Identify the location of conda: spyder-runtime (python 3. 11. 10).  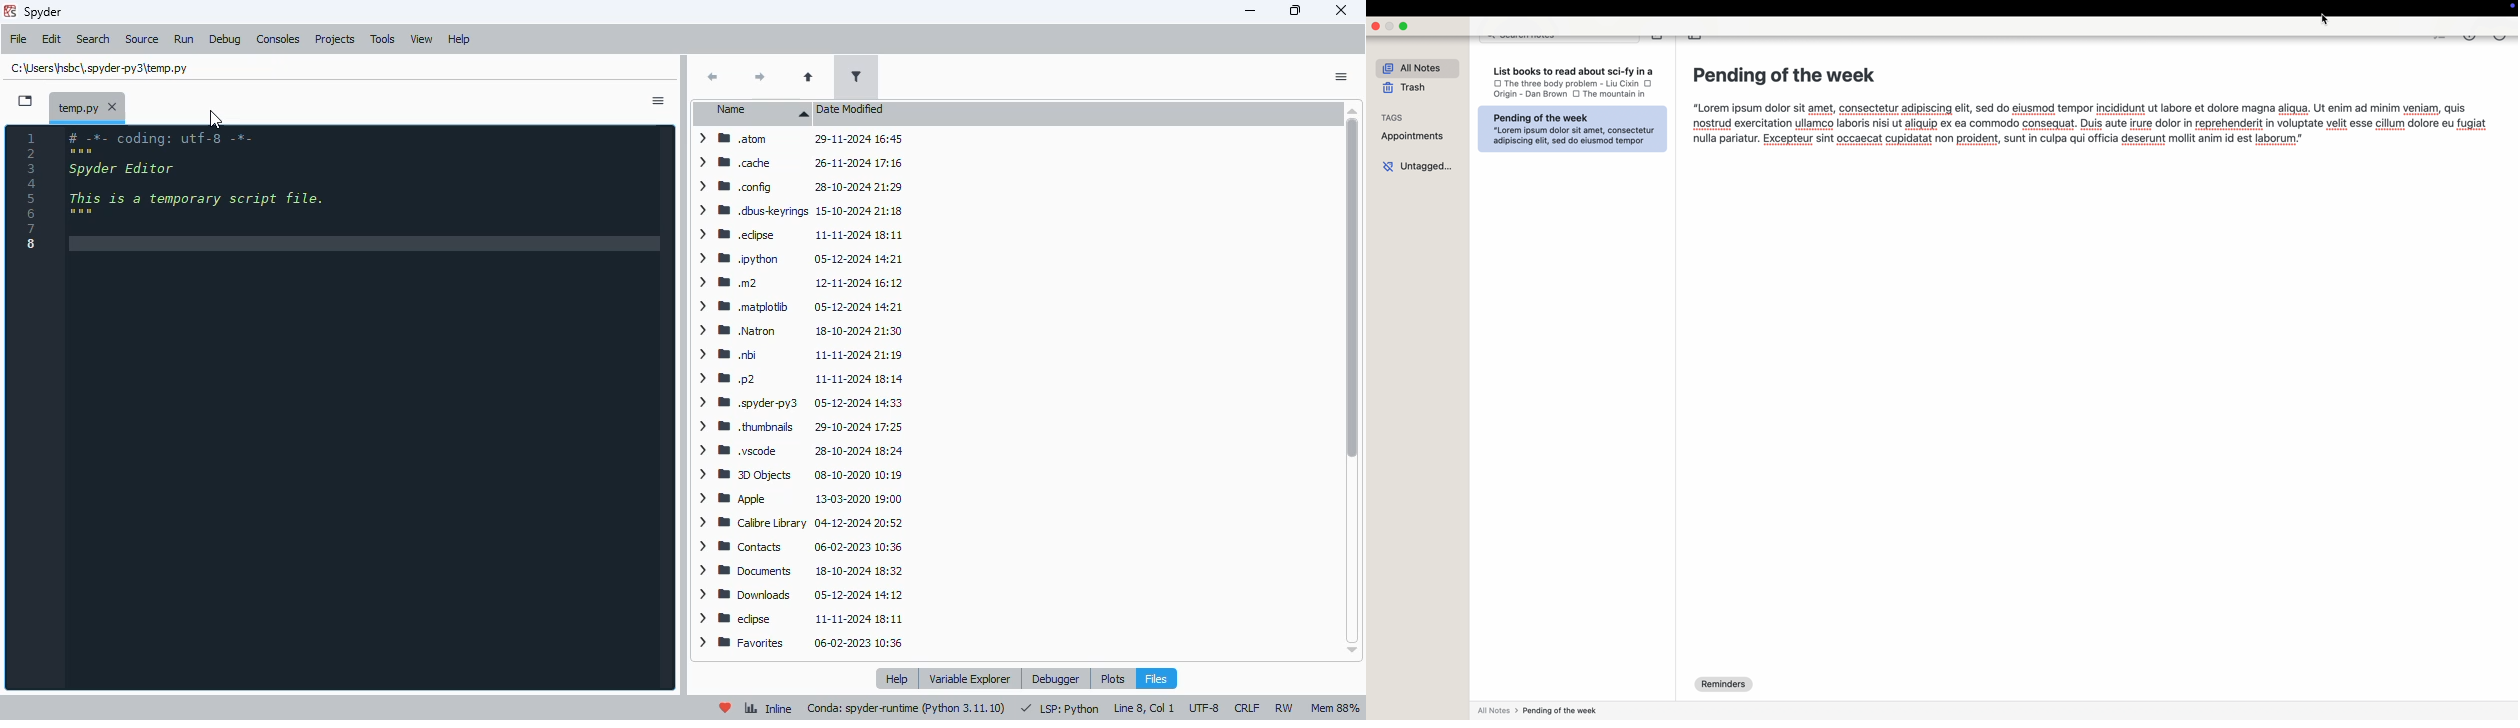
(906, 710).